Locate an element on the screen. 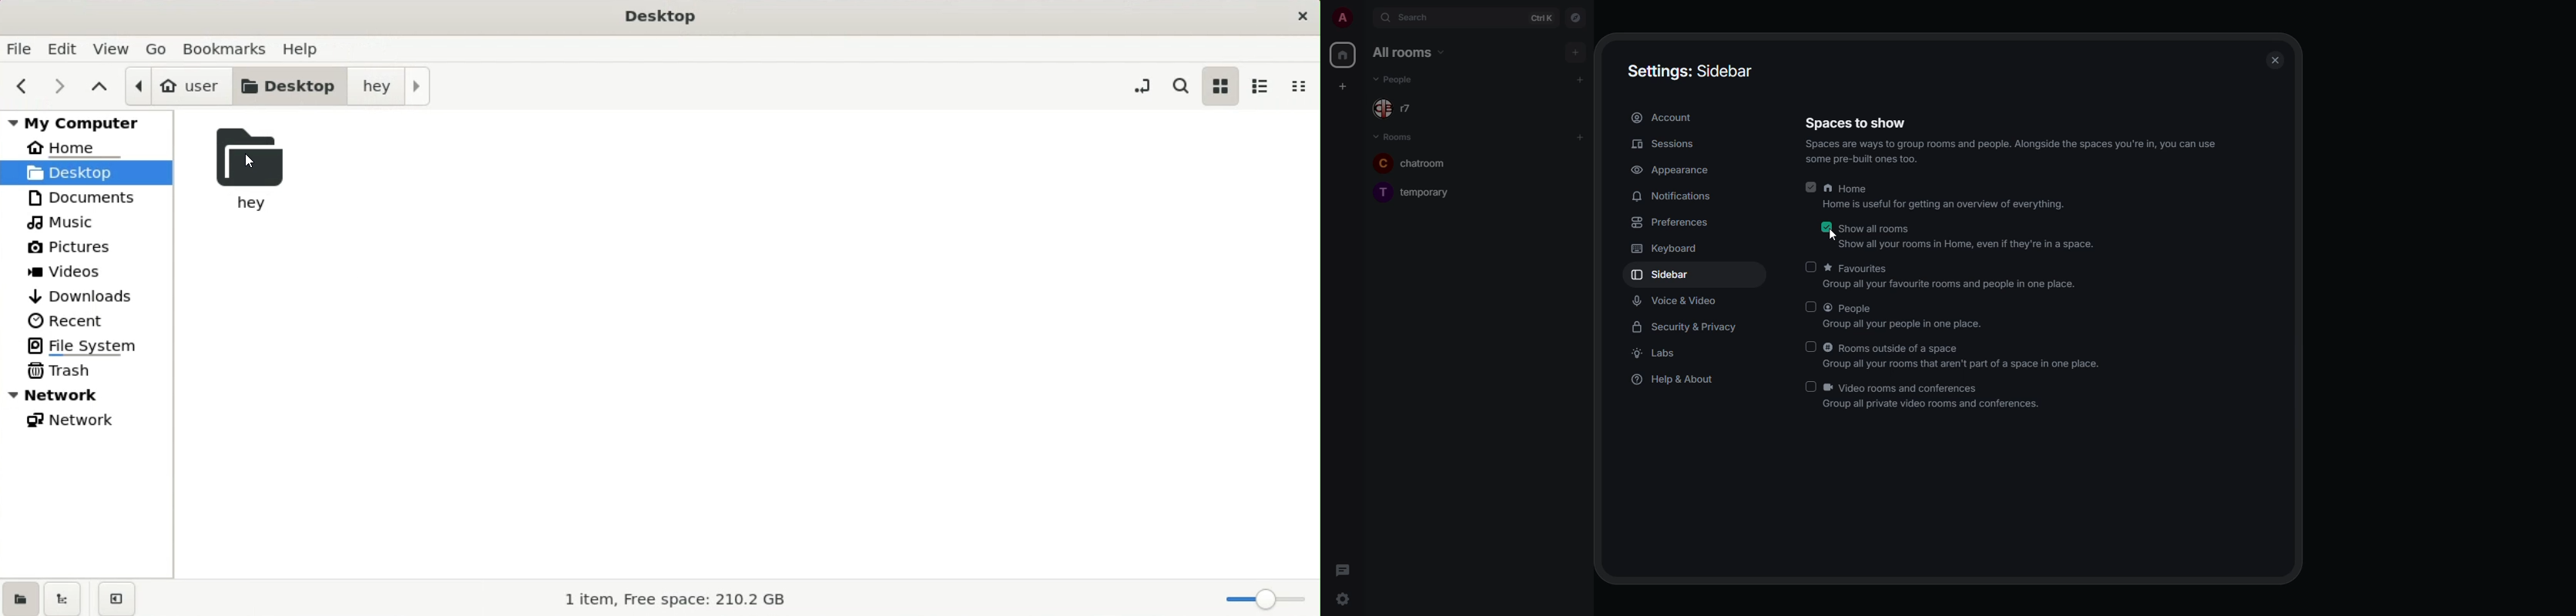 The height and width of the screenshot is (616, 2576). enabled is located at coordinates (1812, 188).